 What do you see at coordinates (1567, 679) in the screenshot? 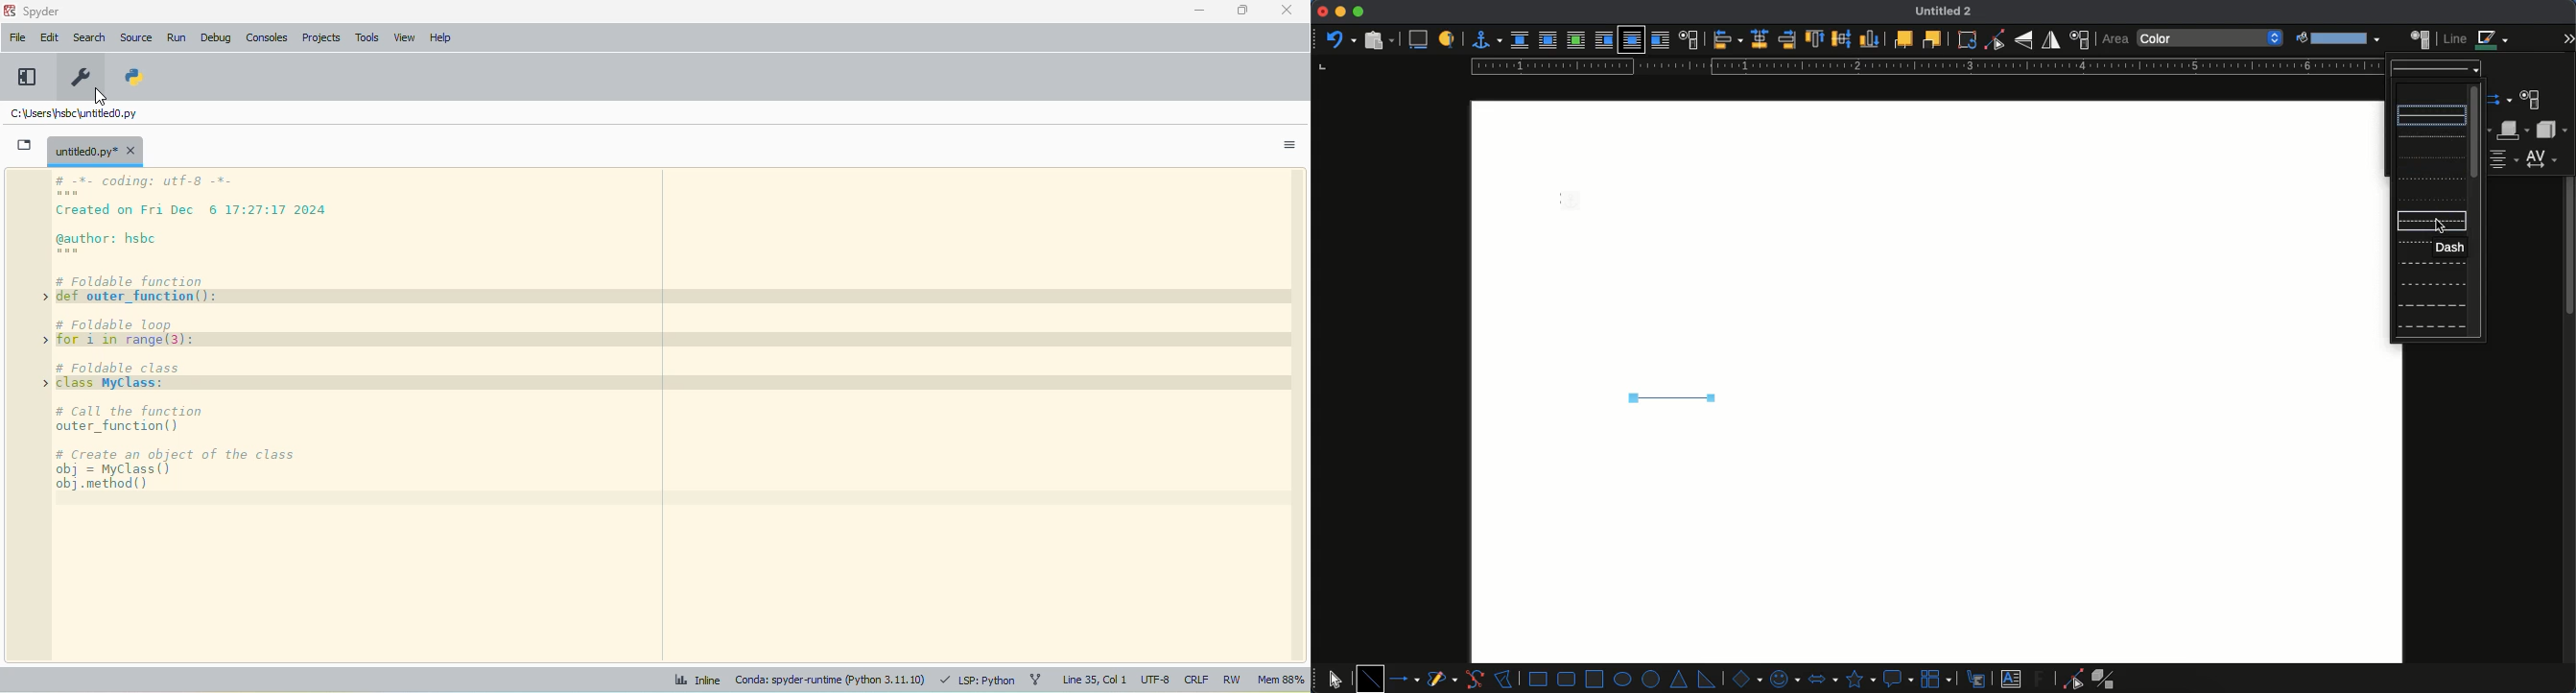
I see `rounded rectangle` at bounding box center [1567, 679].